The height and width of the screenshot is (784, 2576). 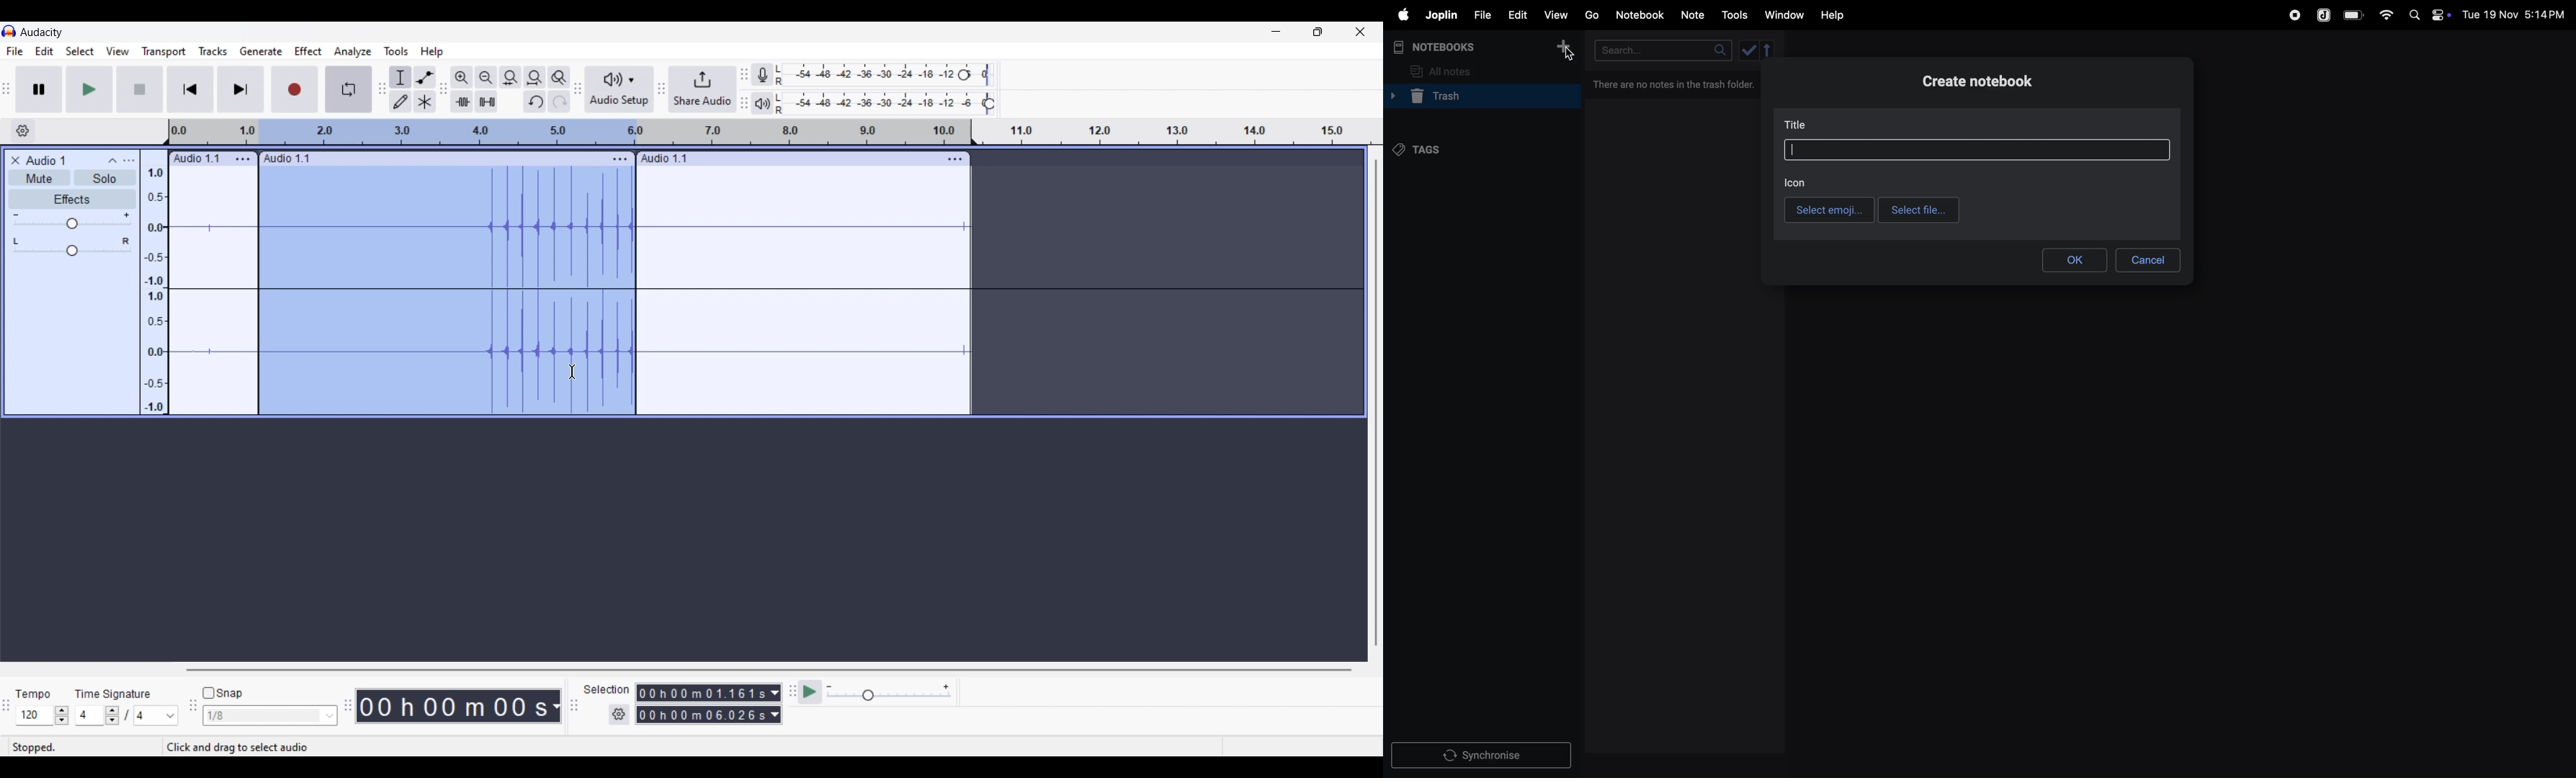 What do you see at coordinates (112, 696) in the screenshot?
I see `time signature` at bounding box center [112, 696].